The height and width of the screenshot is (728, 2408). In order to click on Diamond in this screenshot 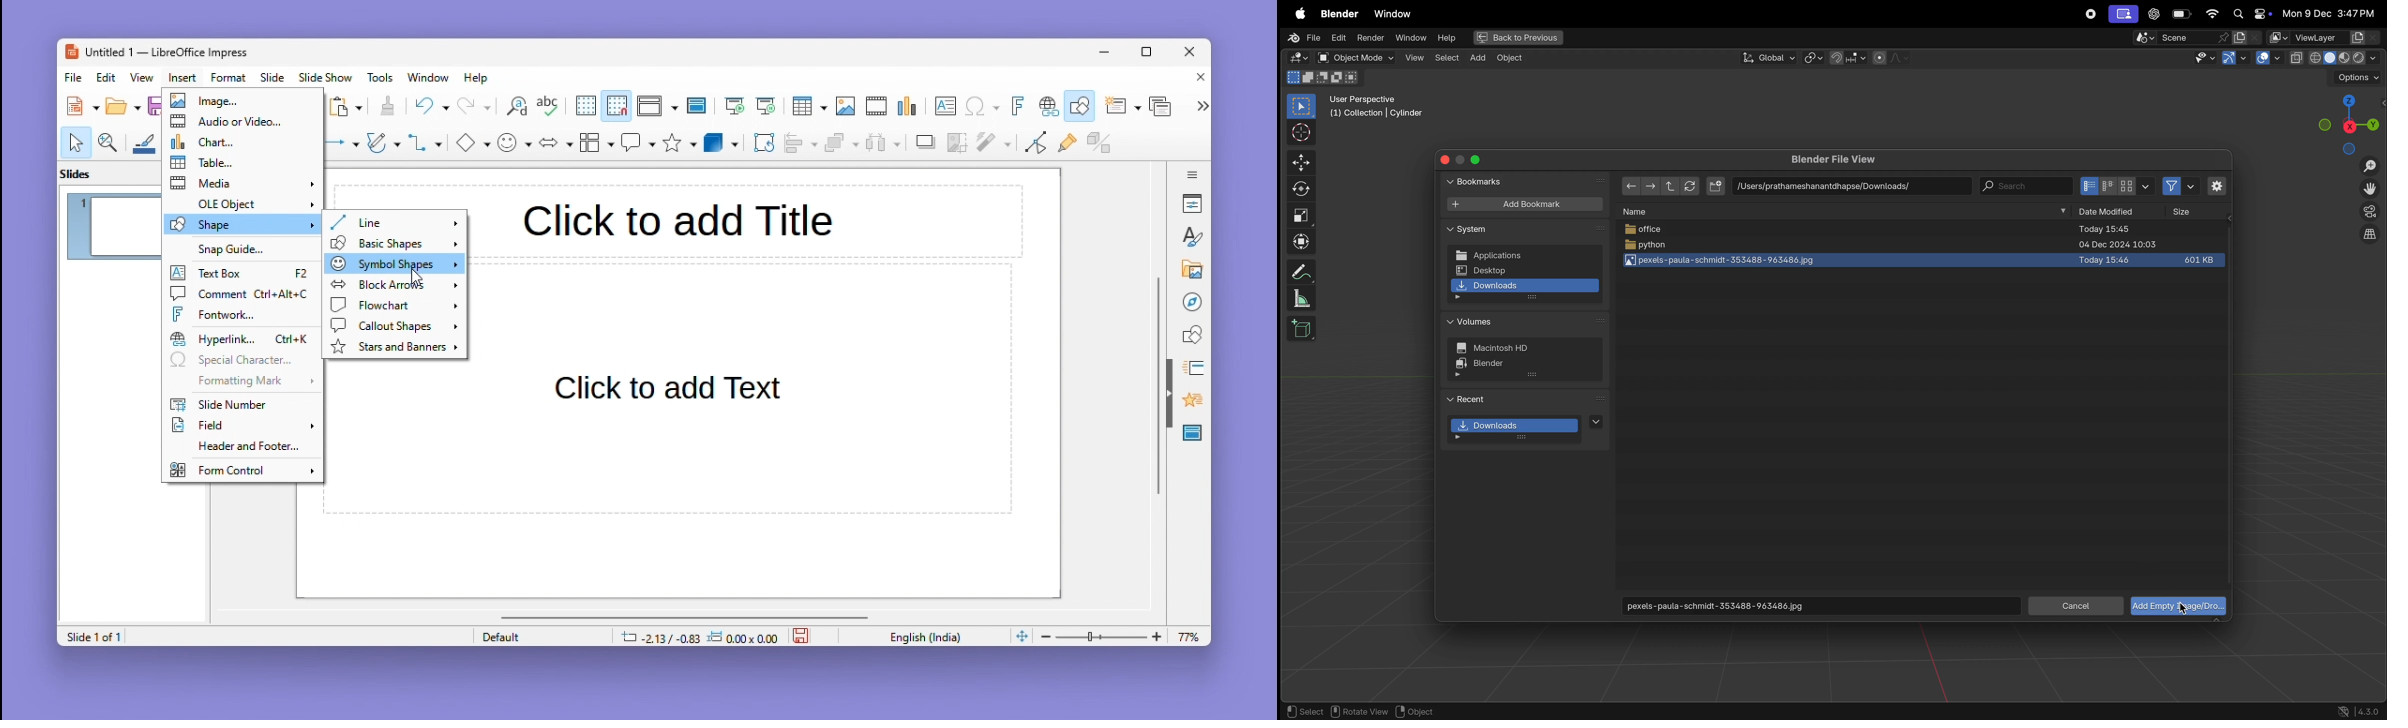, I will do `click(472, 143)`.